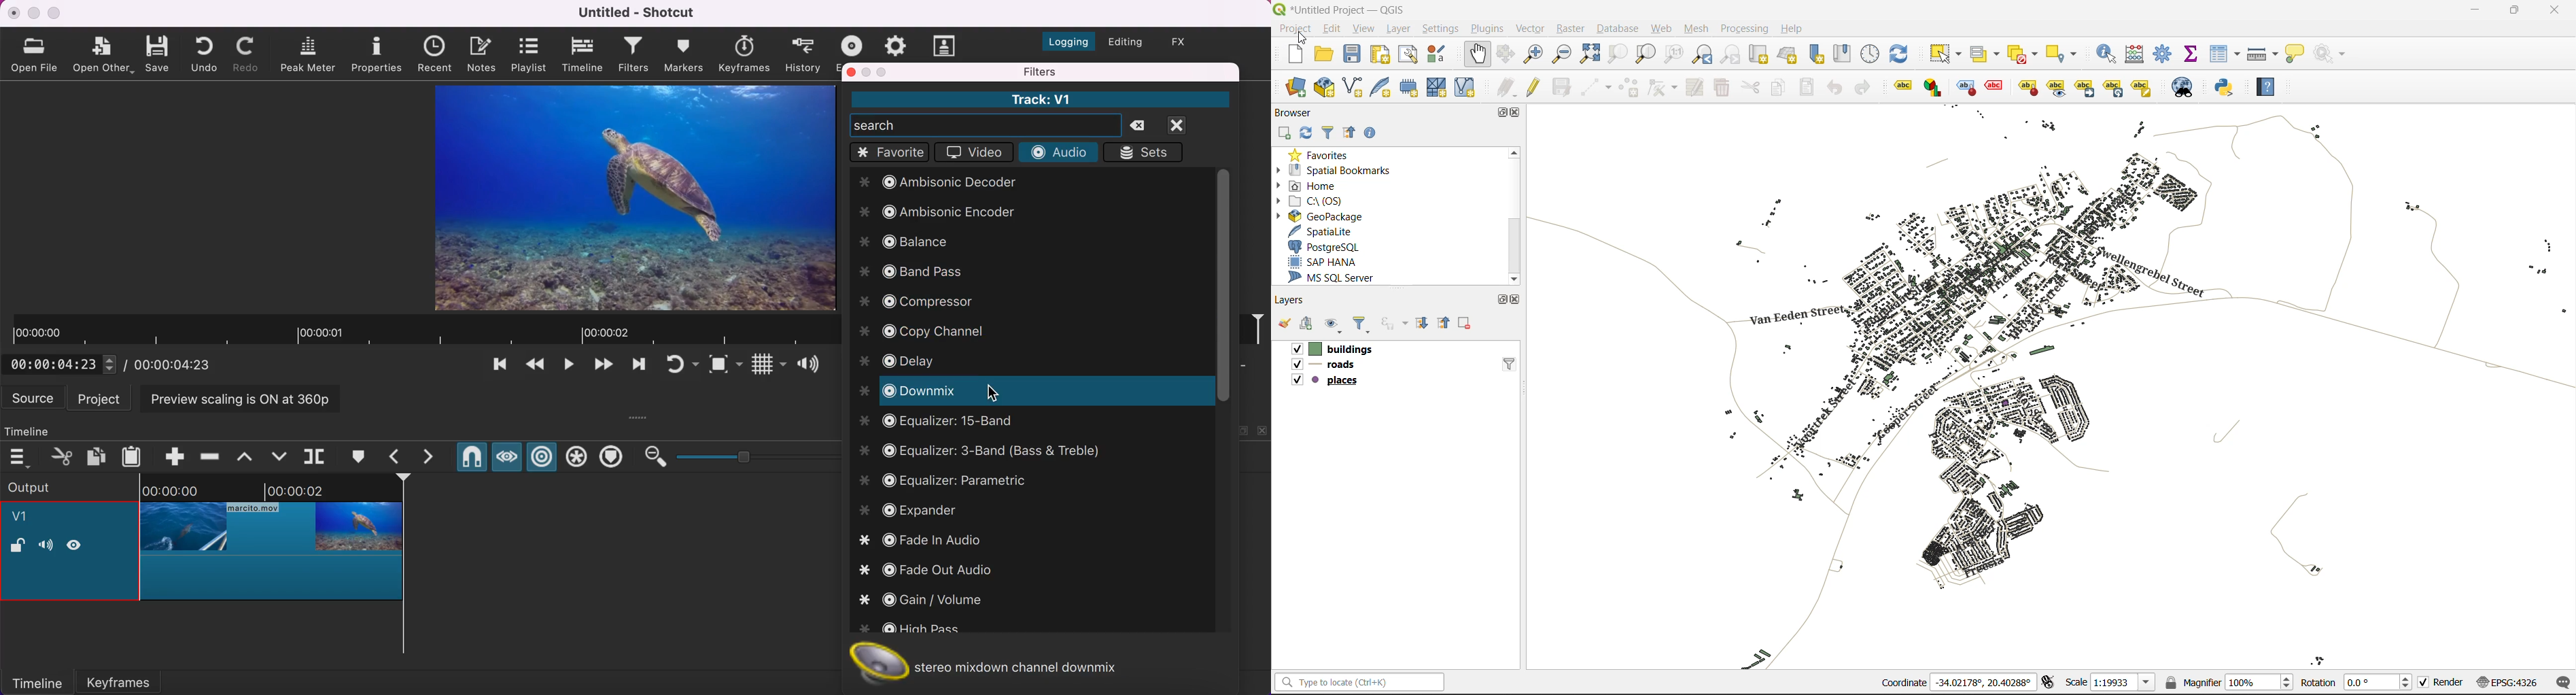 This screenshot has width=2576, height=700. What do you see at coordinates (64, 364) in the screenshot?
I see `current position` at bounding box center [64, 364].